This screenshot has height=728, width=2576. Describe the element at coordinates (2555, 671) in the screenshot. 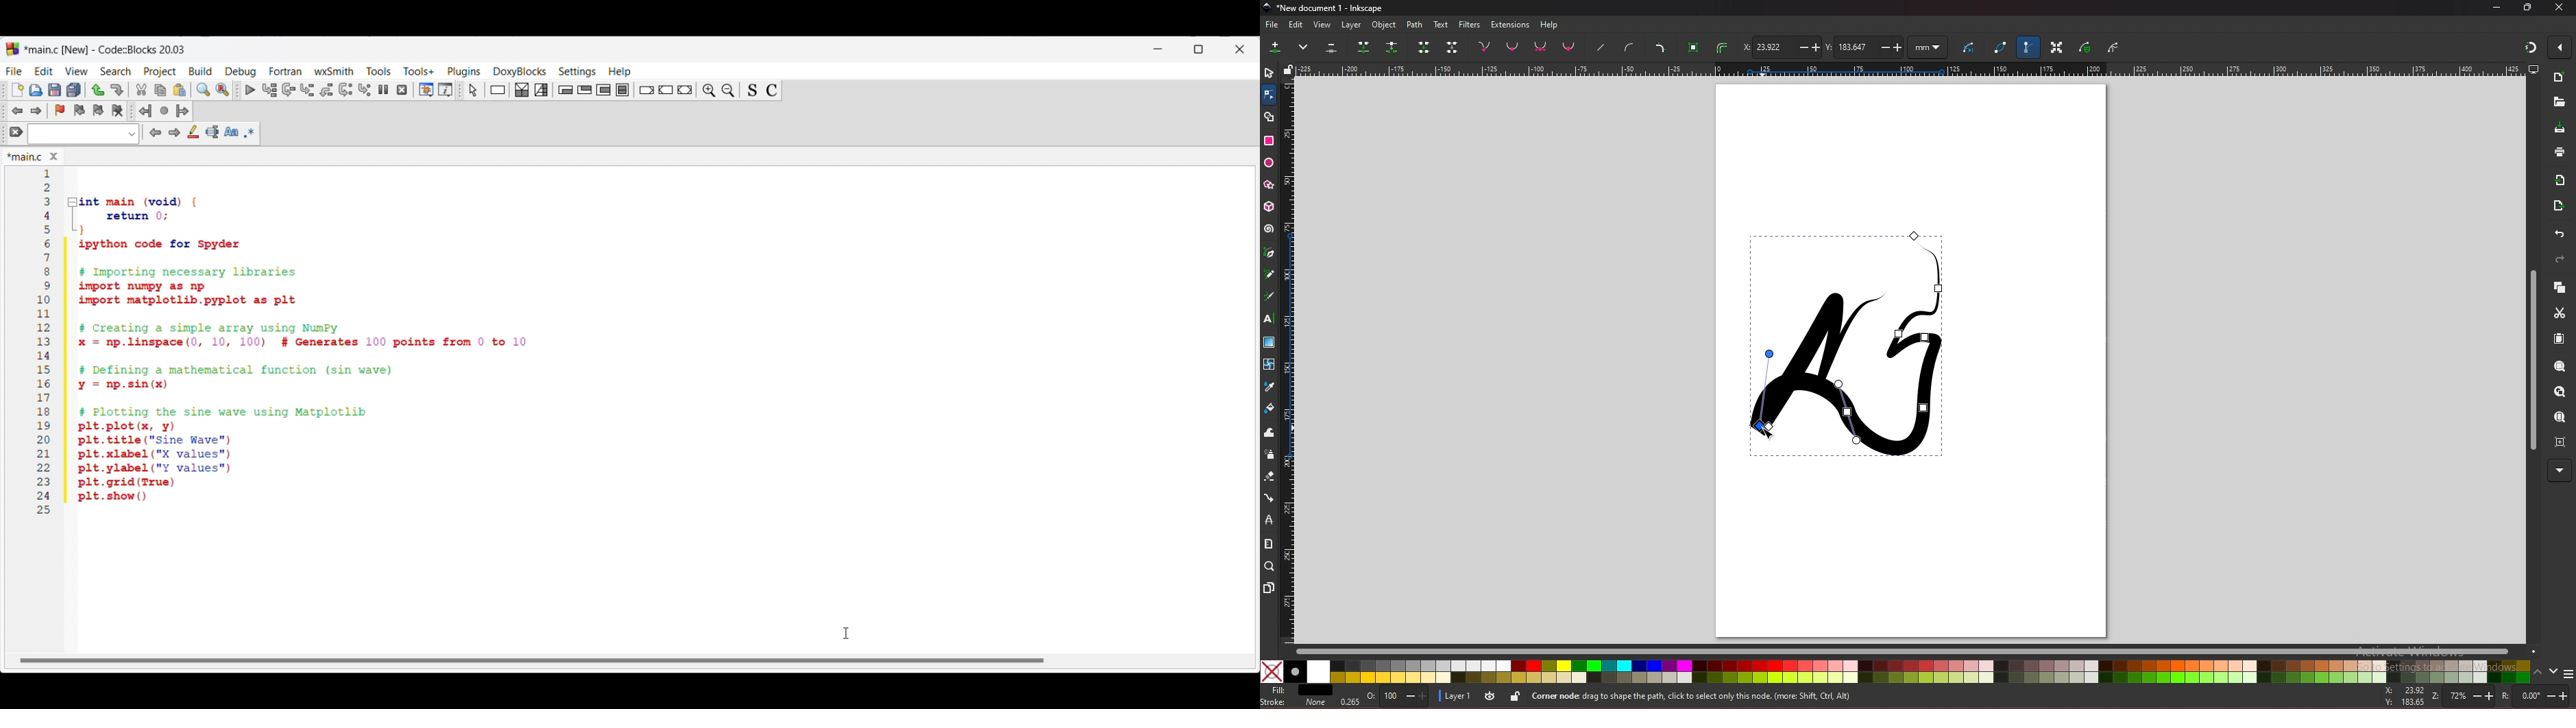

I see `down` at that location.